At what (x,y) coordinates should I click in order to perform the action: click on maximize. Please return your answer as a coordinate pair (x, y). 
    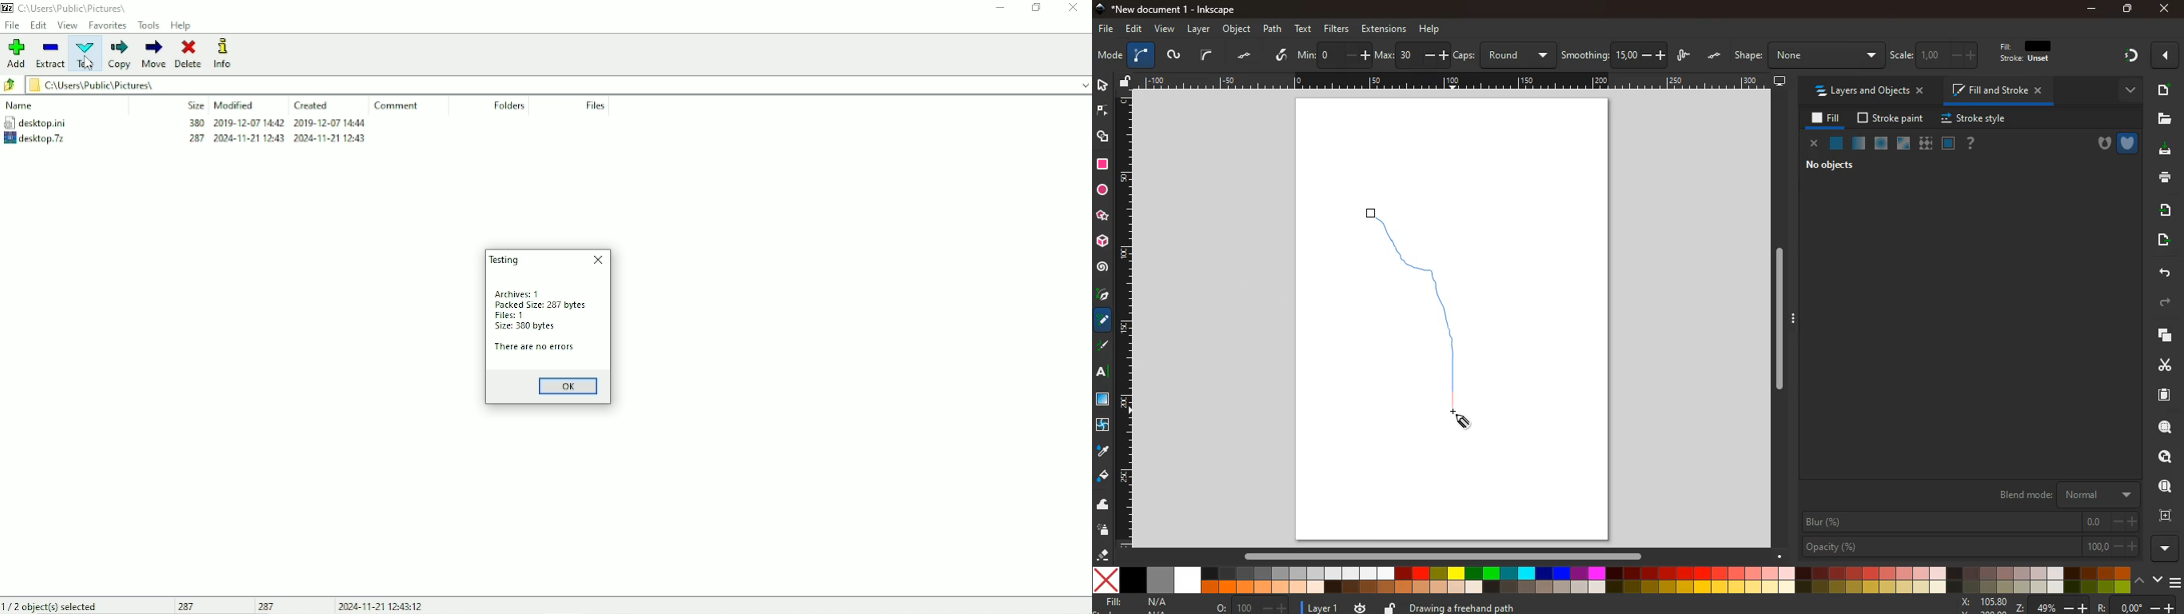
    Looking at the image, I should click on (2123, 8).